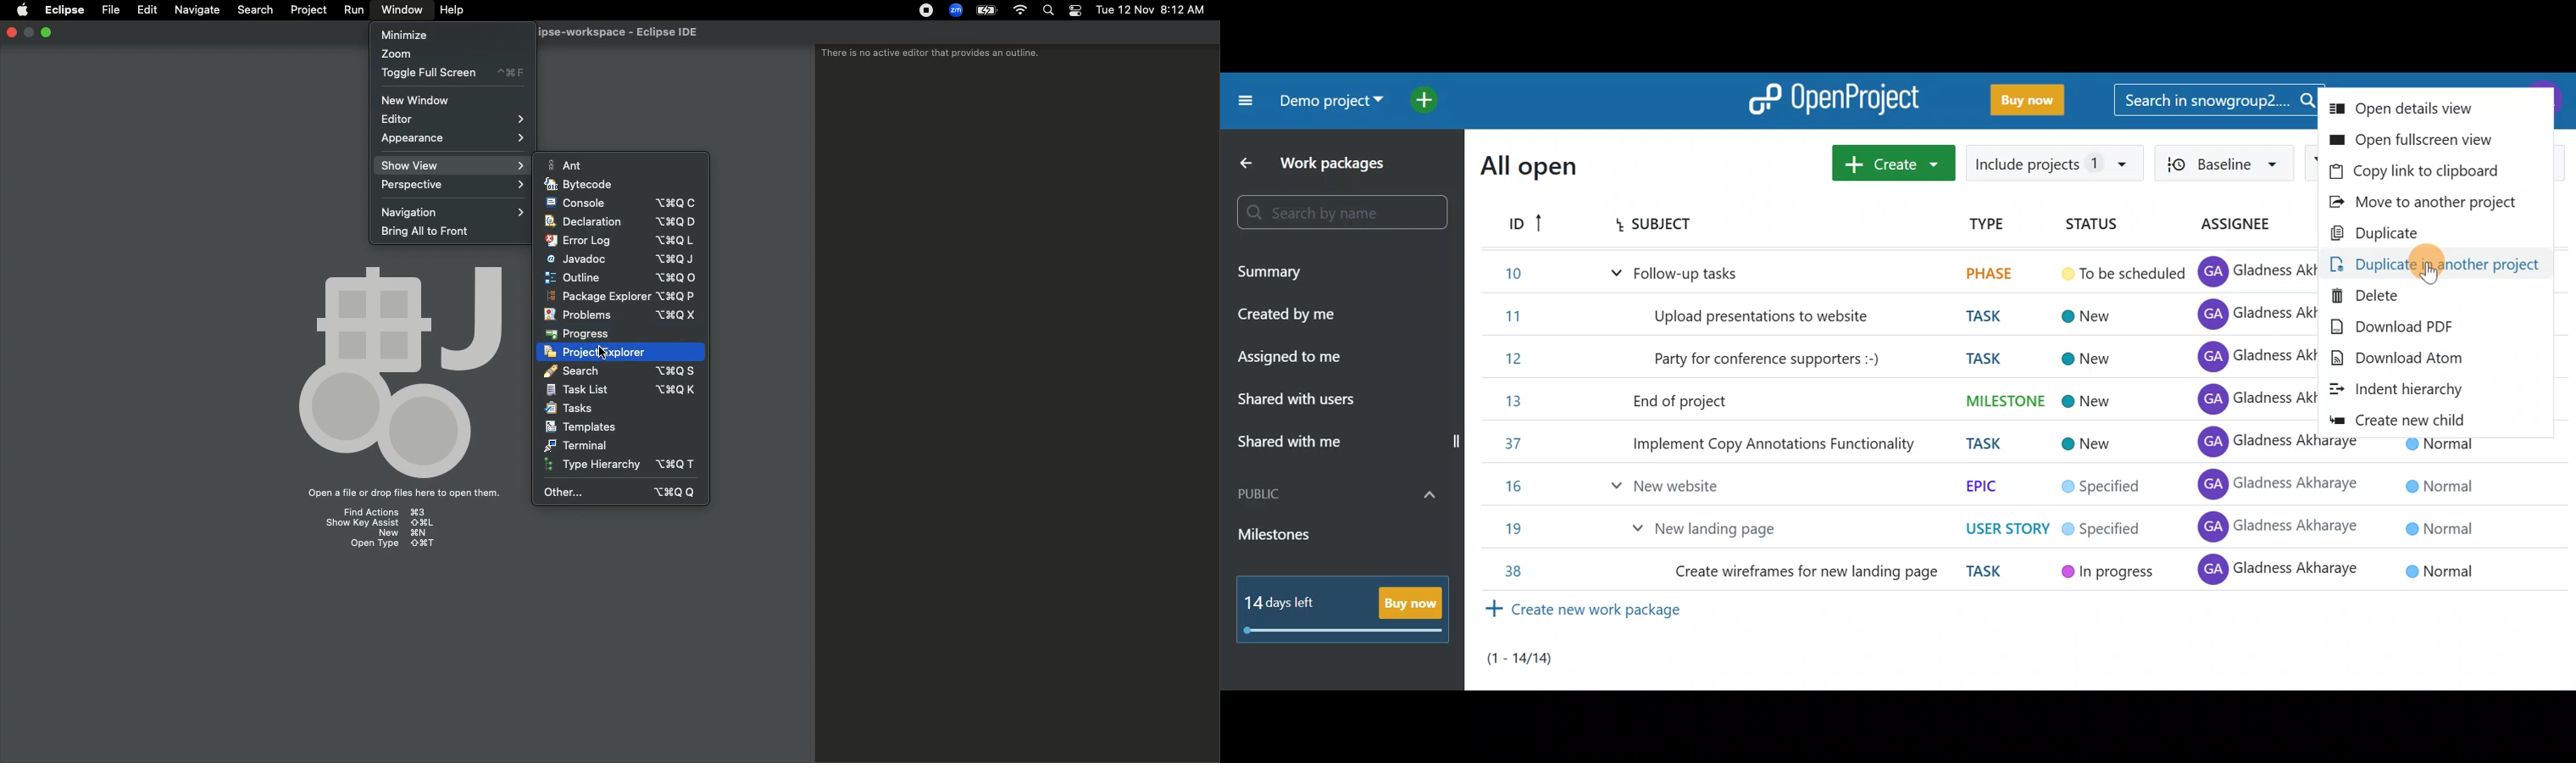  Describe the element at coordinates (1681, 402) in the screenshot. I see `End of project` at that location.